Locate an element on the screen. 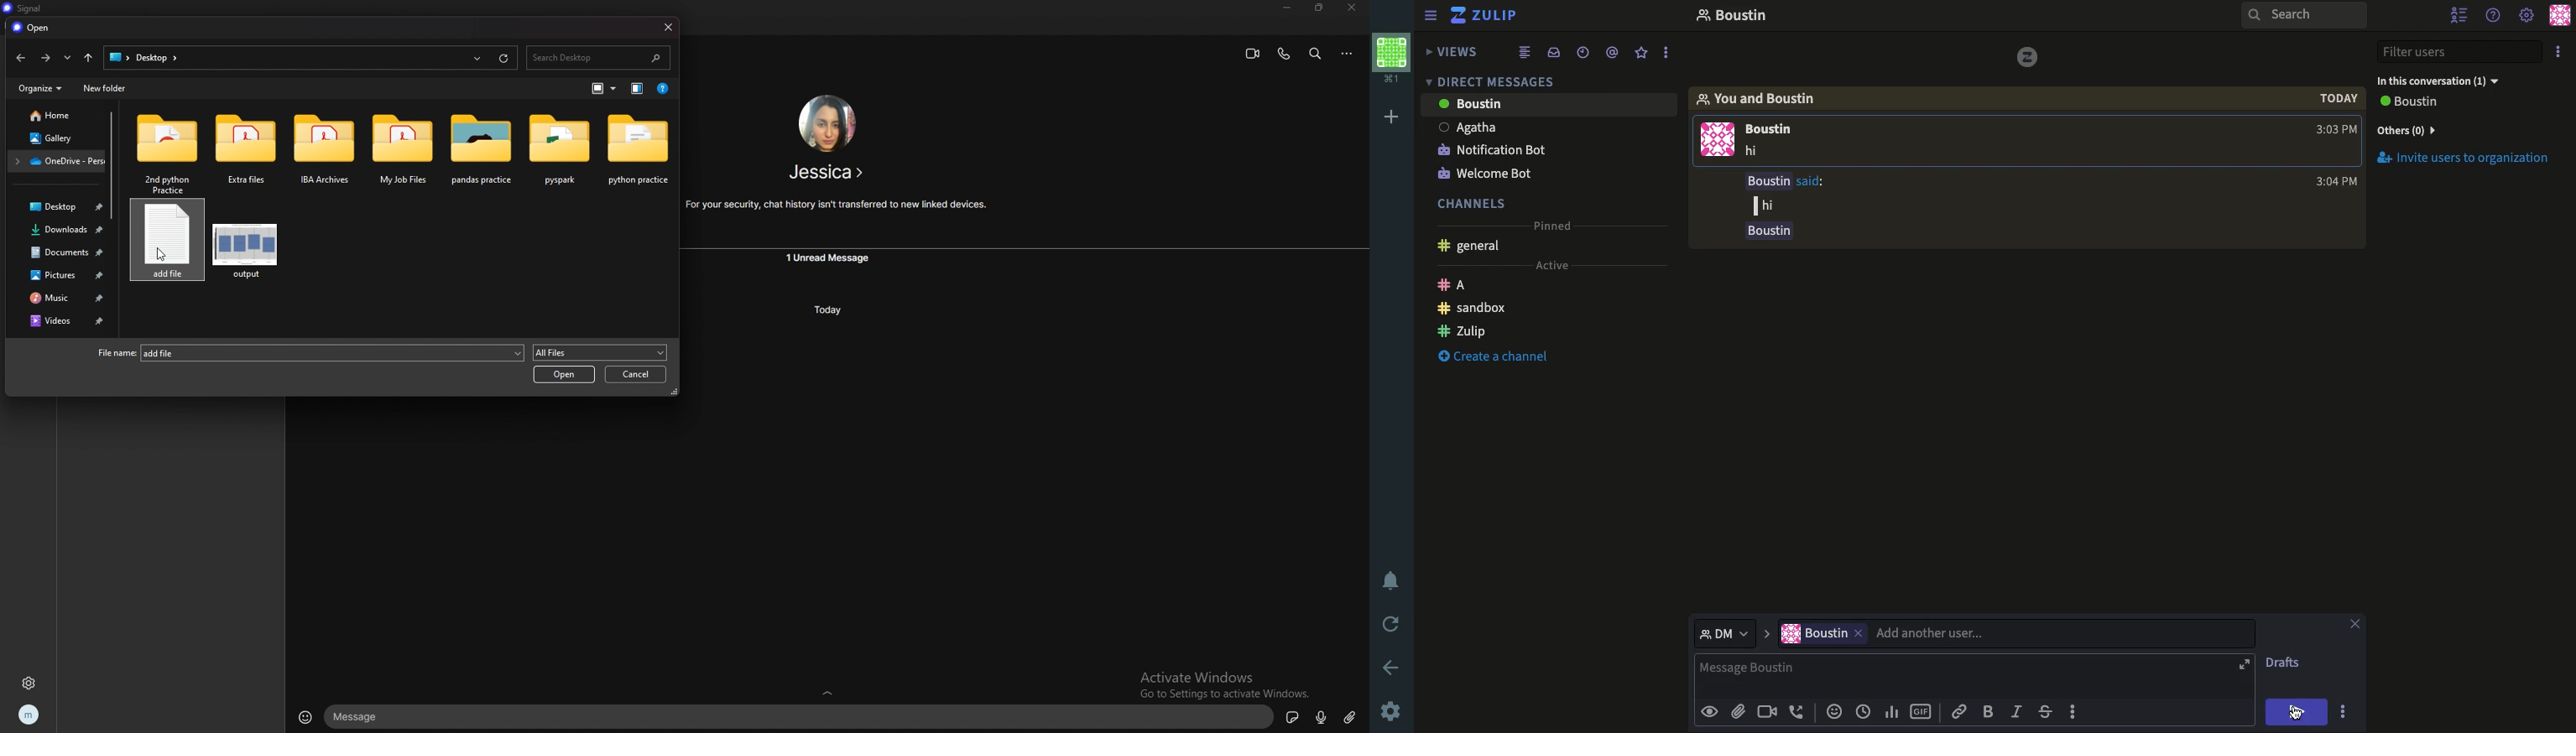 The height and width of the screenshot is (756, 2576). scroll bar is located at coordinates (115, 165).